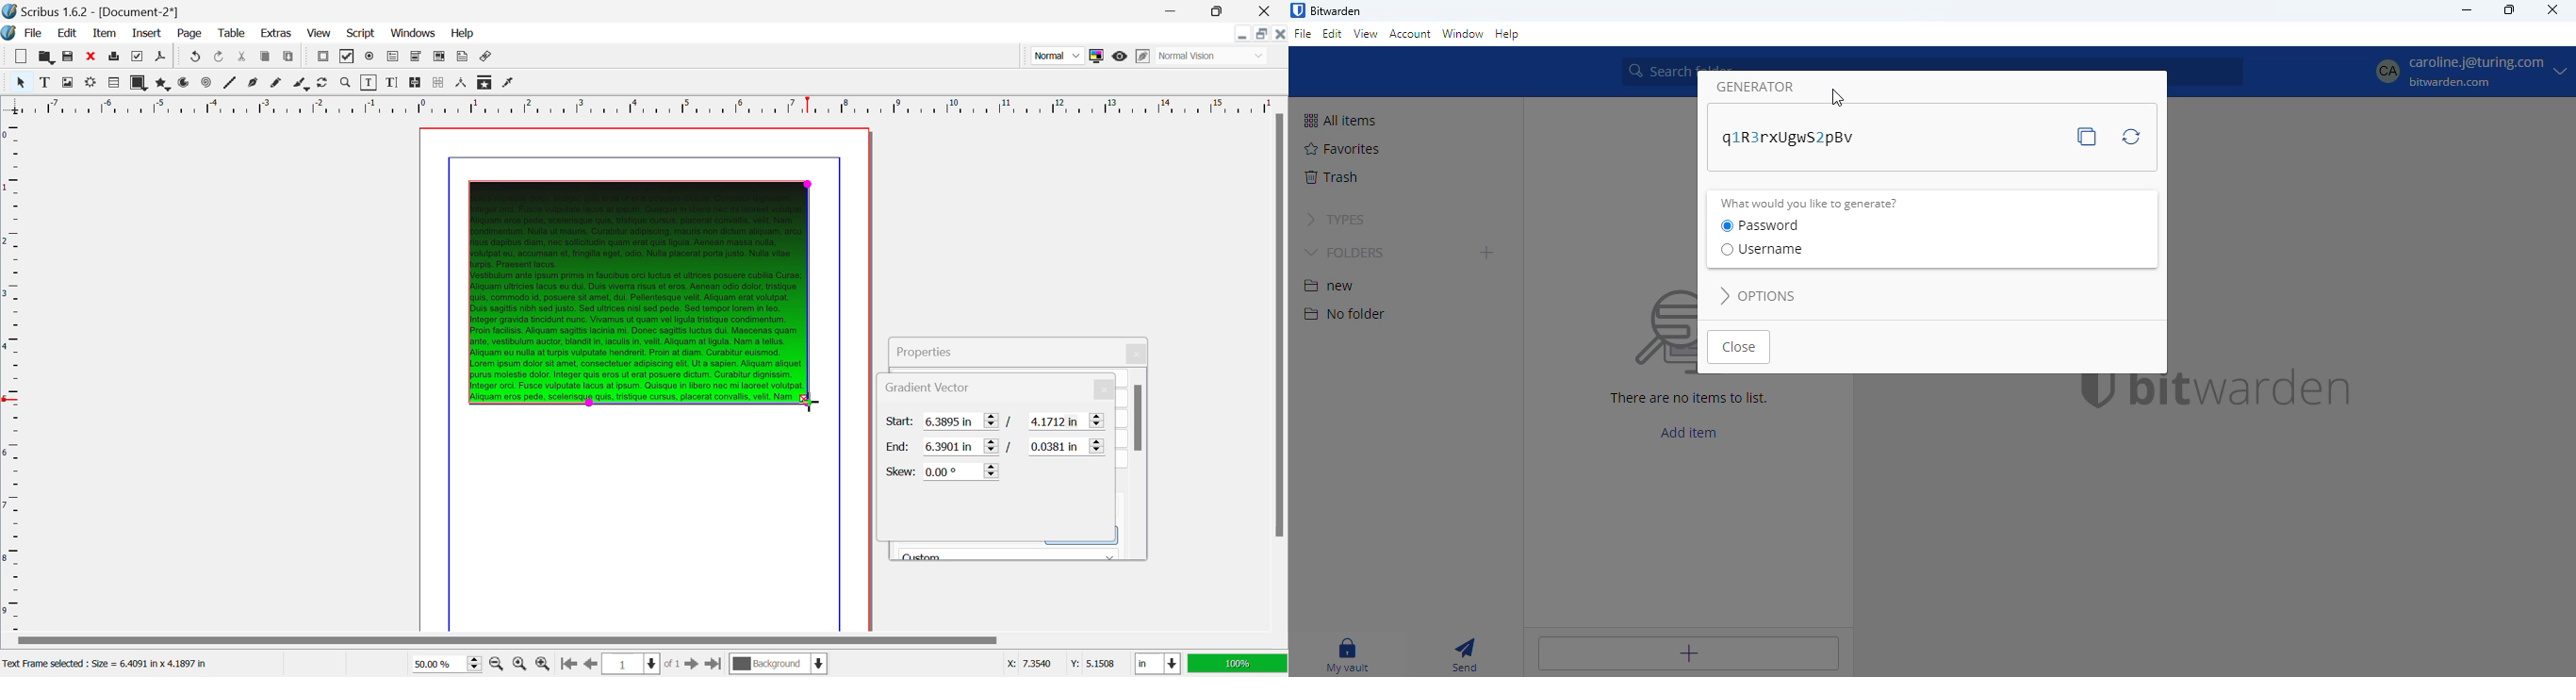 This screenshot has width=2576, height=700. I want to click on new, so click(1330, 286).